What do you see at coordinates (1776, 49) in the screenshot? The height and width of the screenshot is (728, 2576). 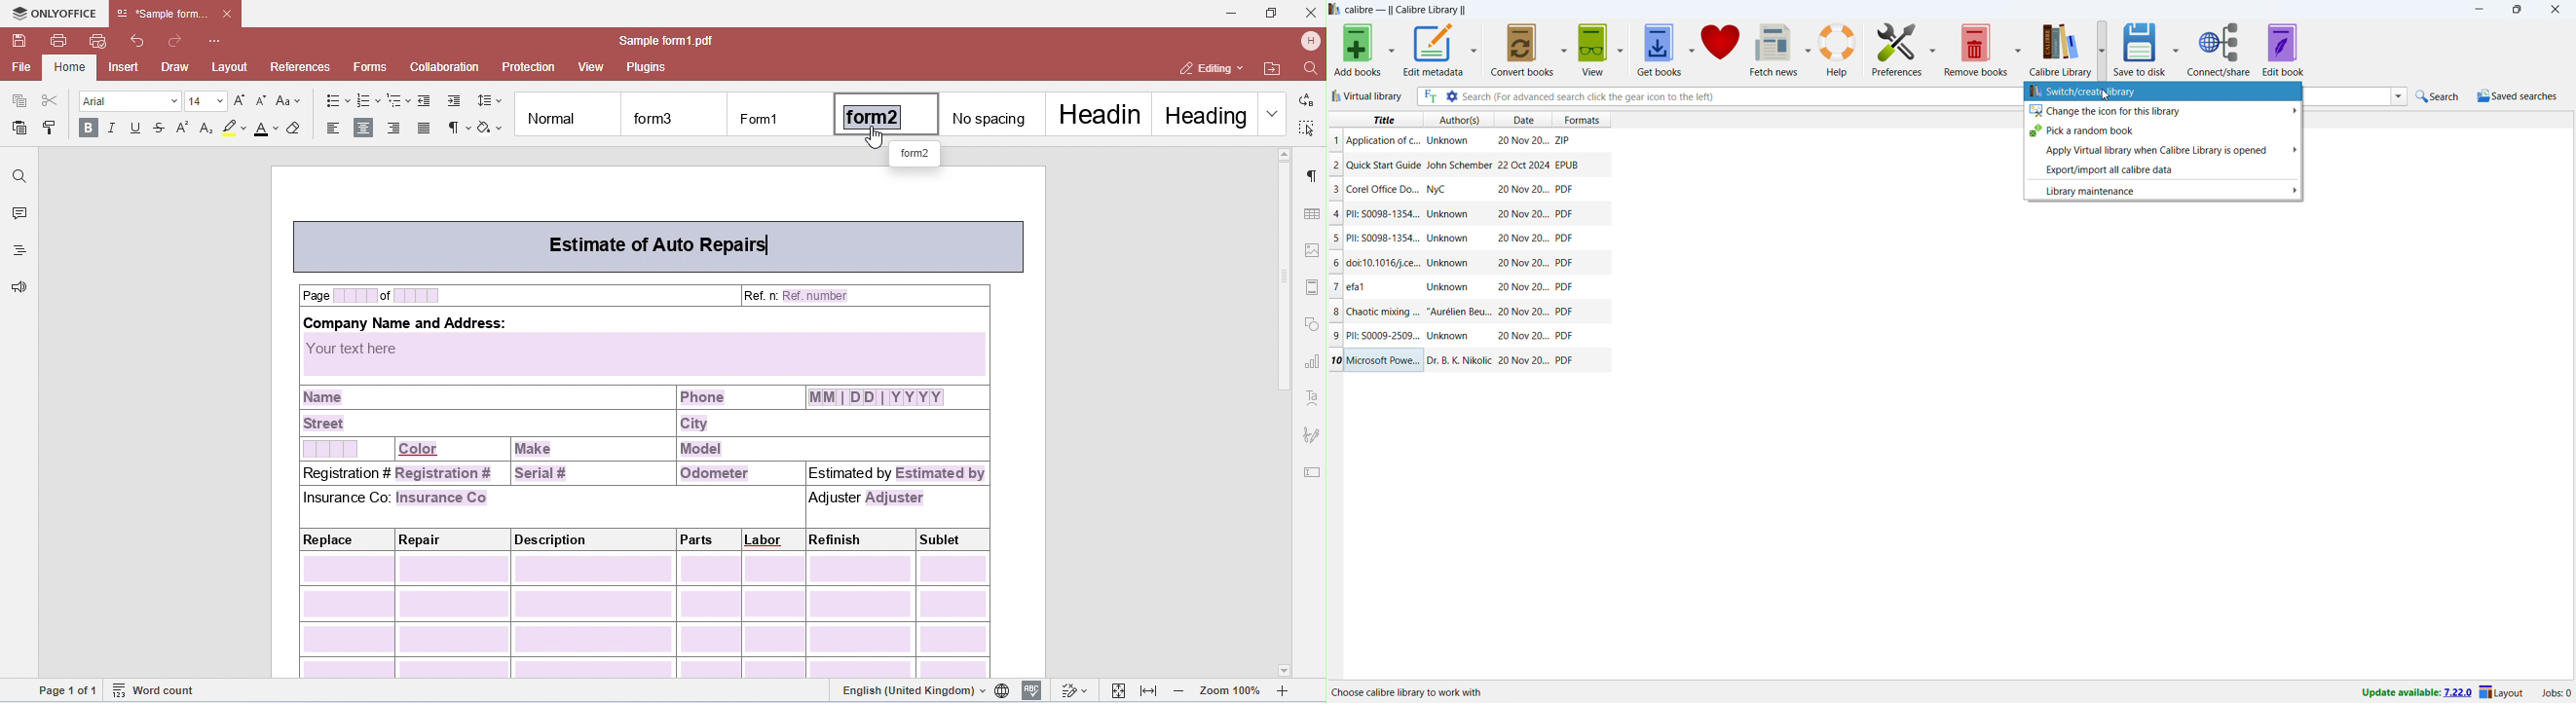 I see `fetch news` at bounding box center [1776, 49].